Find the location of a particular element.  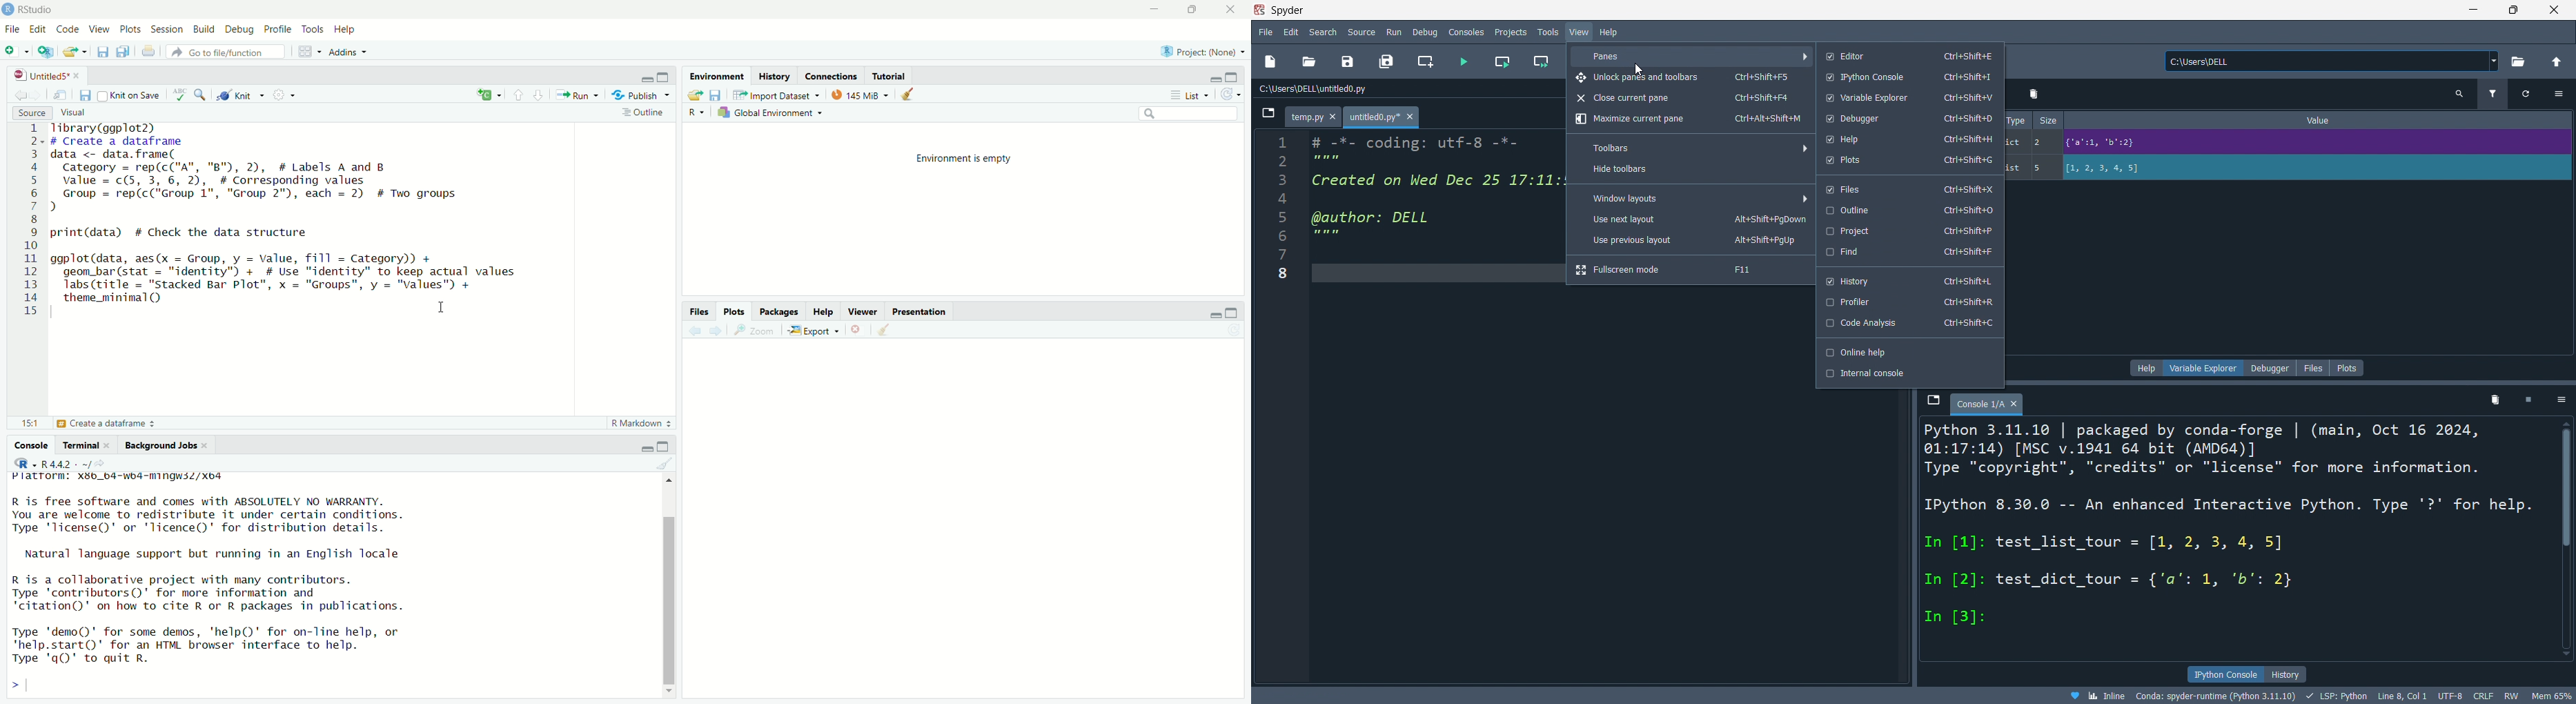

R.4.4.2 ~/ is located at coordinates (76, 463).